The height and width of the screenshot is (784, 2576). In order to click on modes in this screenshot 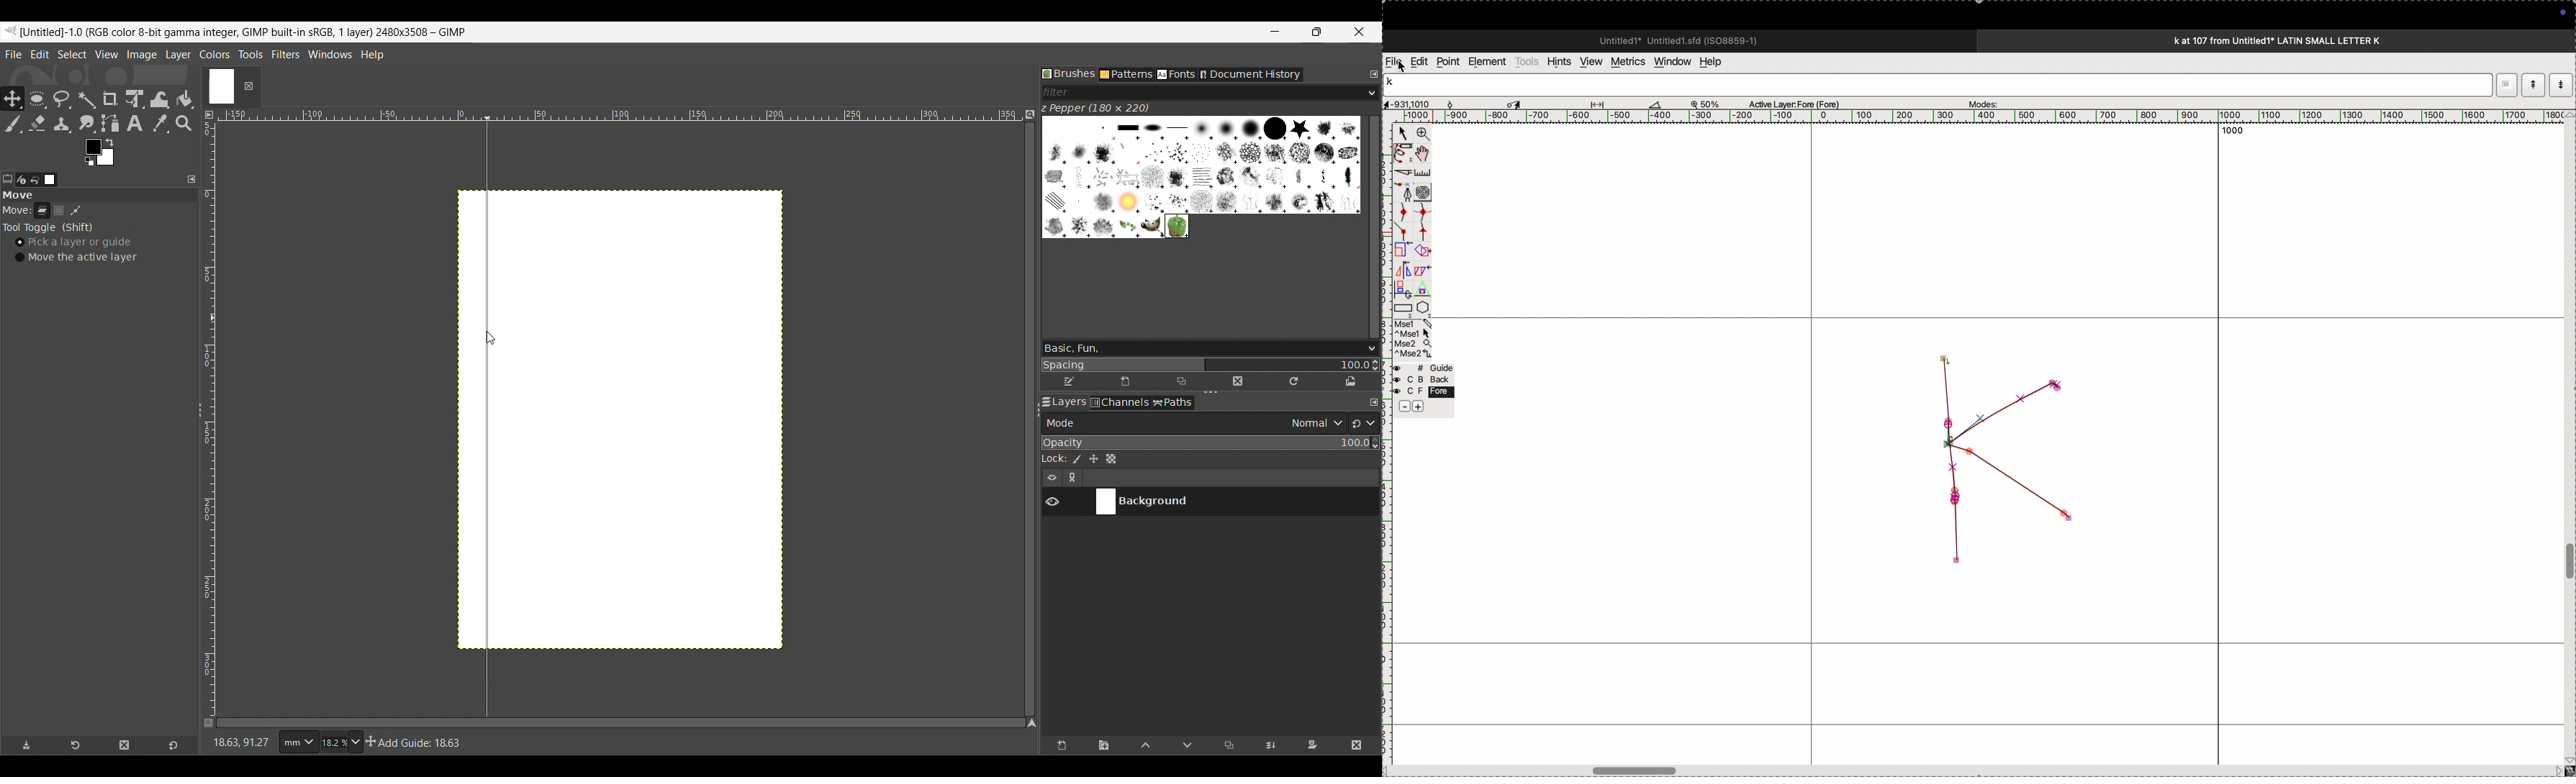, I will do `click(1980, 102)`.